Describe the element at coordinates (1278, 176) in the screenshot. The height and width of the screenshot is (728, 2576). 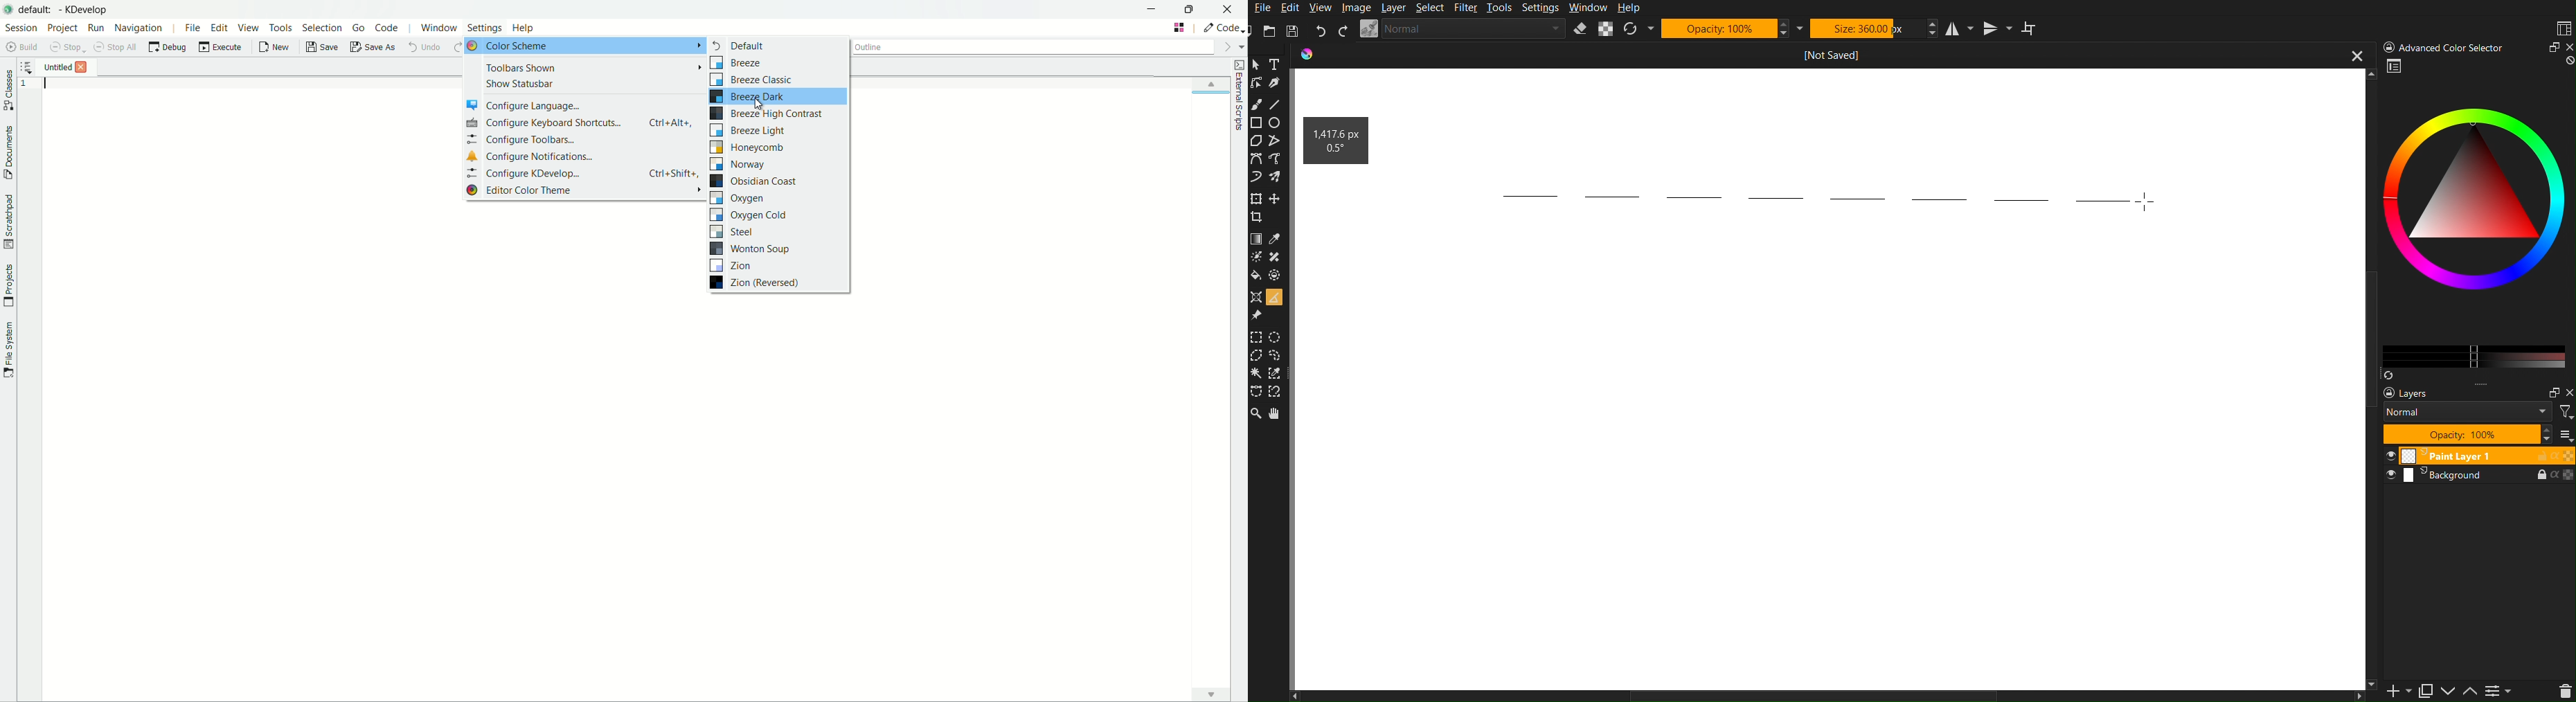
I see `Brushes` at that location.